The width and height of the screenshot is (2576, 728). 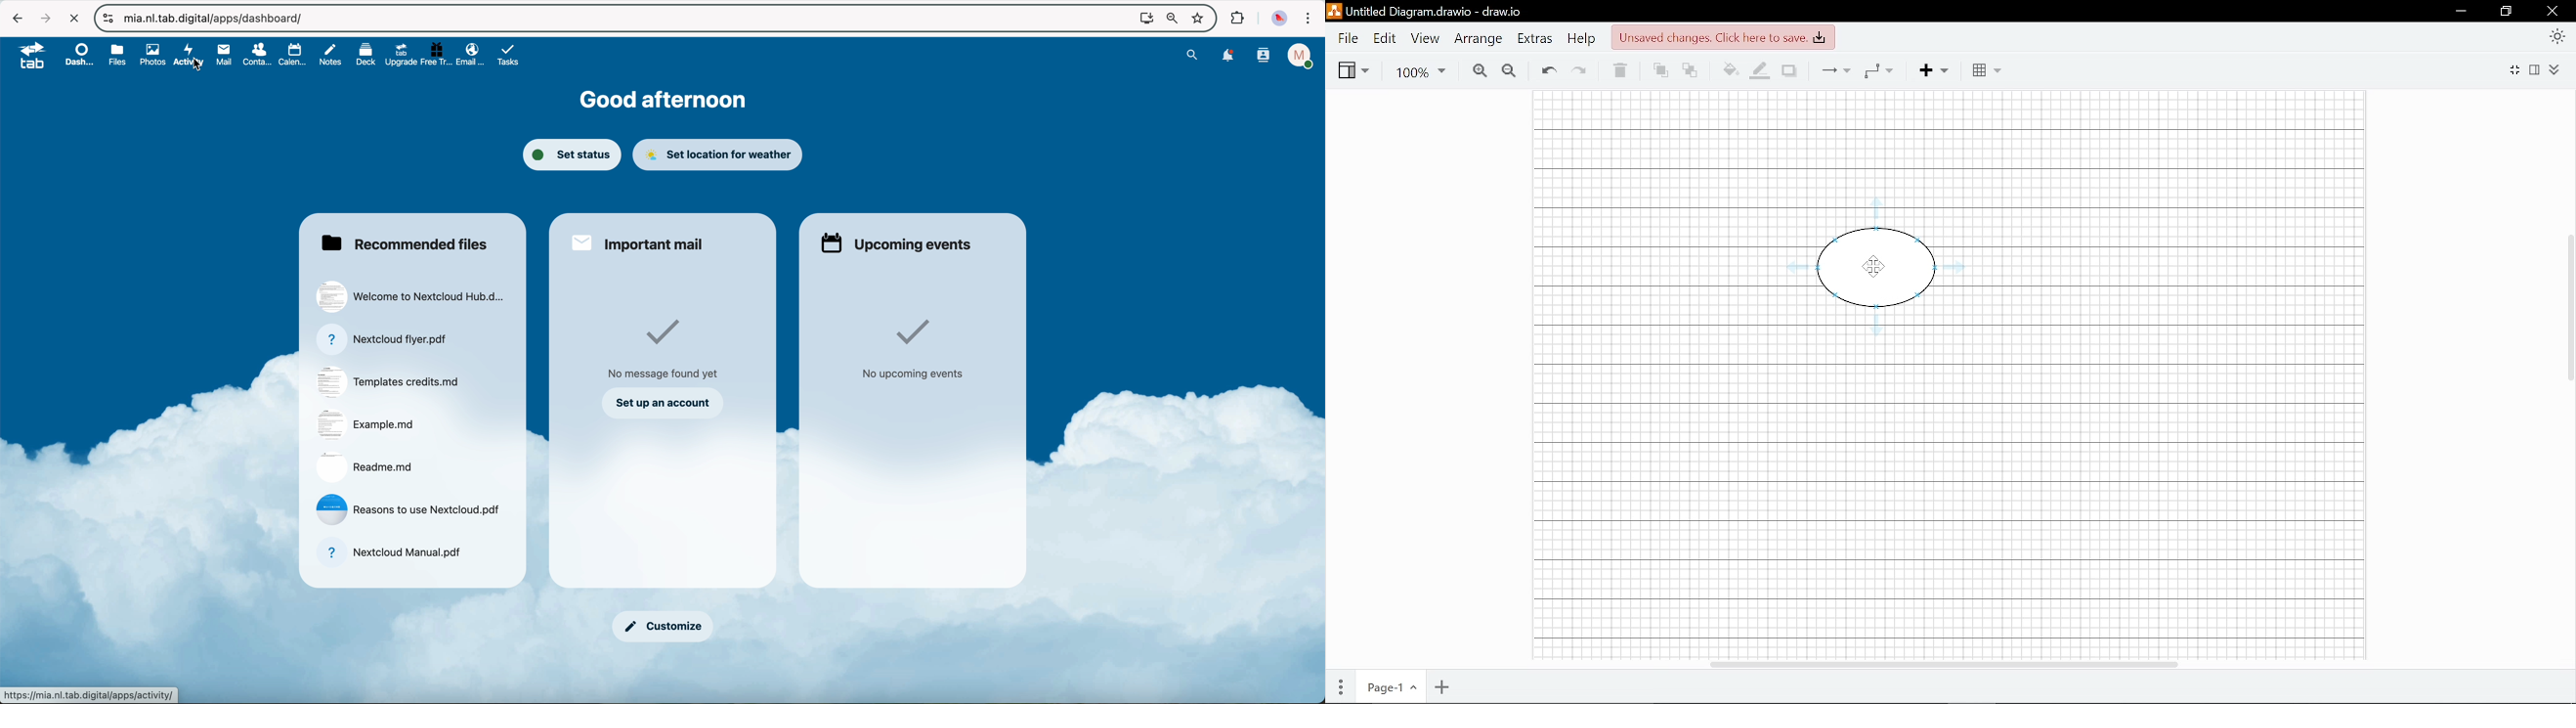 I want to click on navigate back, so click(x=13, y=18).